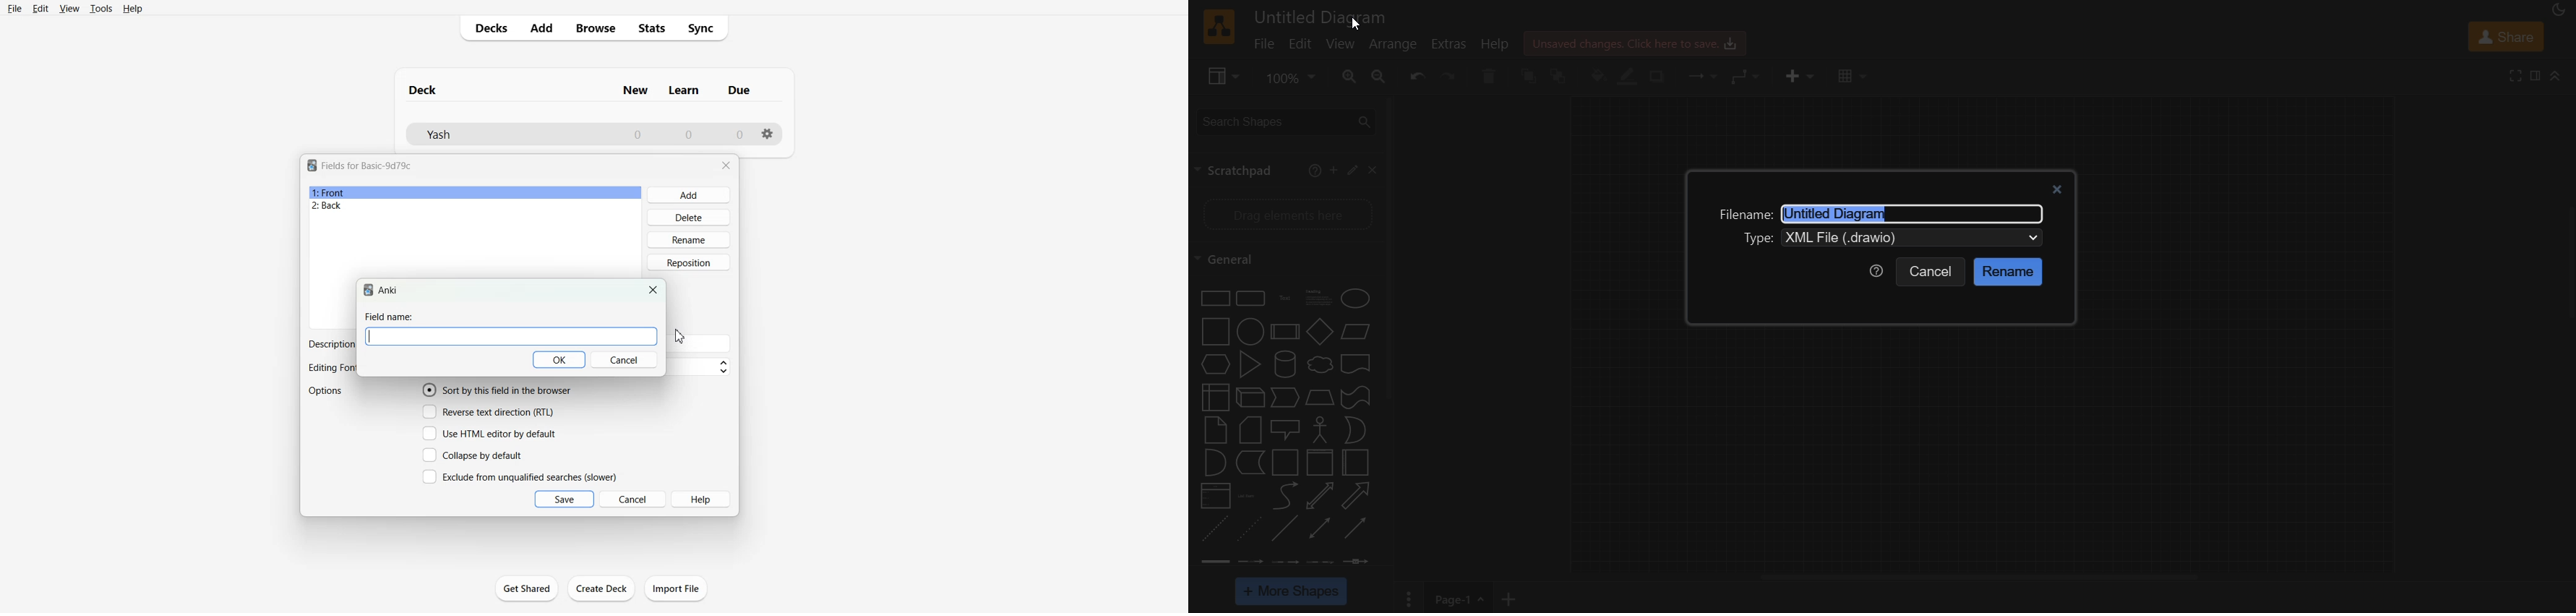 The height and width of the screenshot is (616, 2576). I want to click on zoom out, so click(1378, 76).